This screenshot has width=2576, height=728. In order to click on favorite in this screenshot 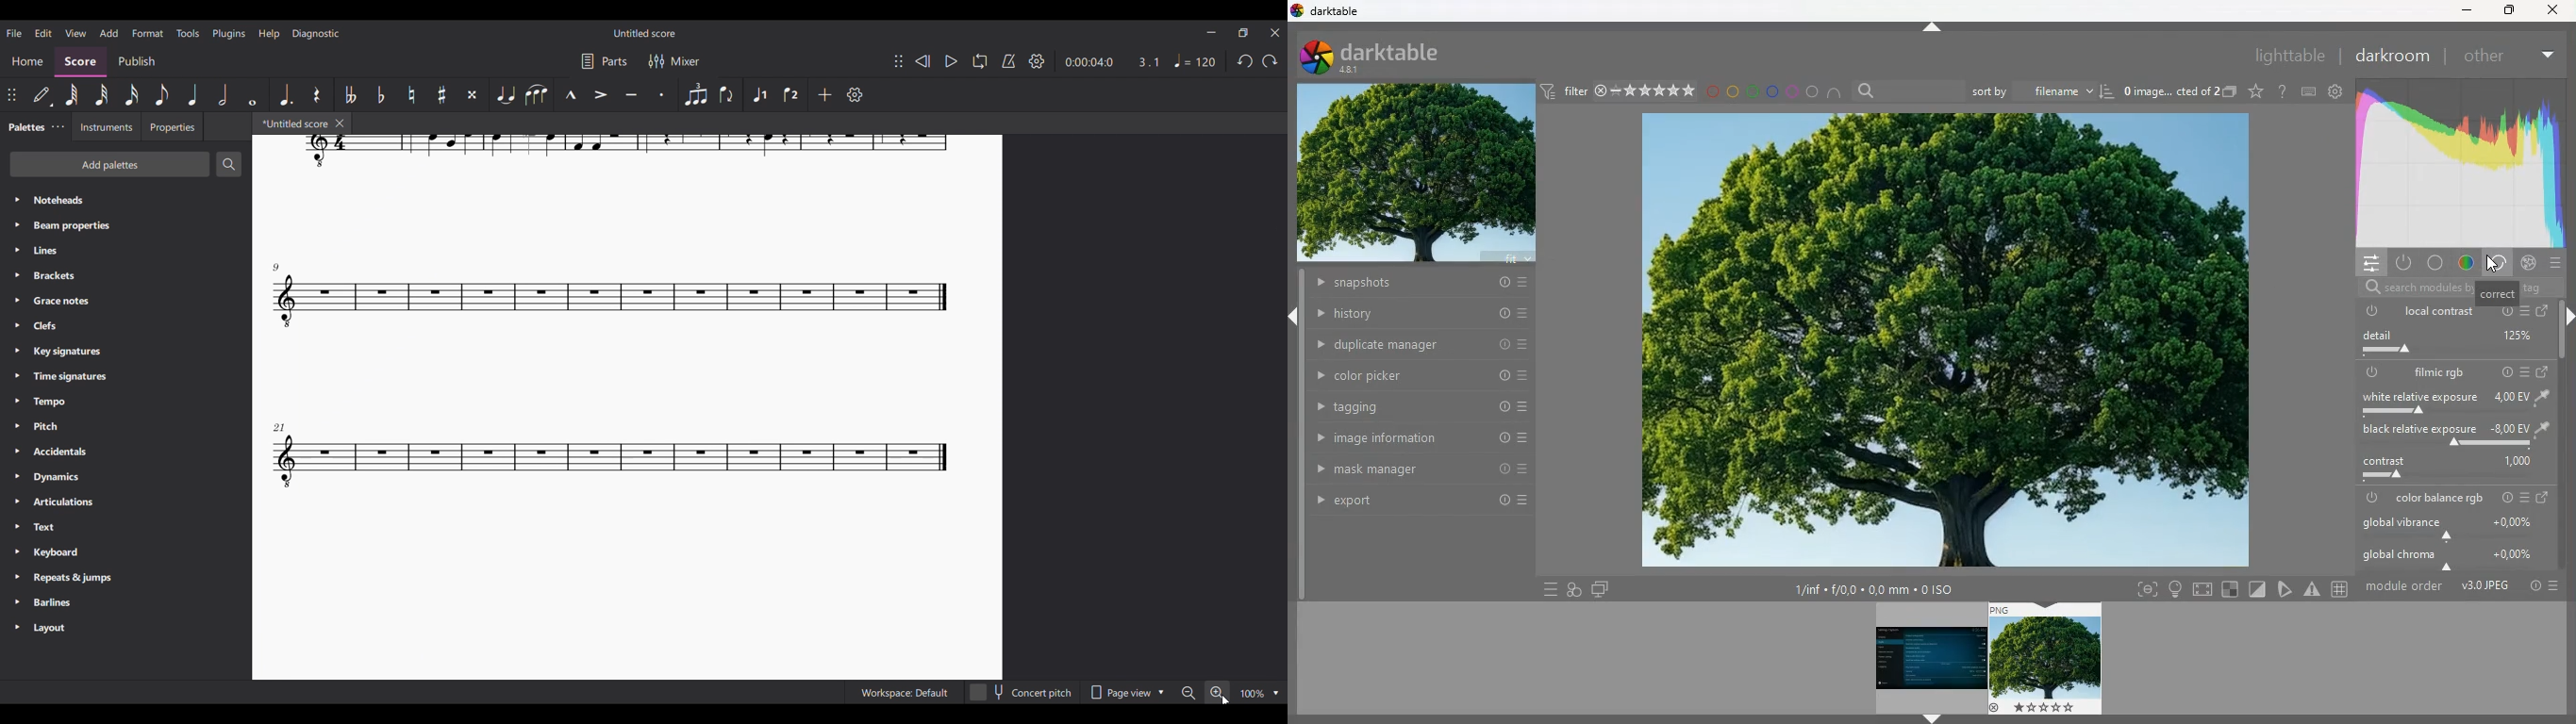, I will do `click(2254, 92)`.